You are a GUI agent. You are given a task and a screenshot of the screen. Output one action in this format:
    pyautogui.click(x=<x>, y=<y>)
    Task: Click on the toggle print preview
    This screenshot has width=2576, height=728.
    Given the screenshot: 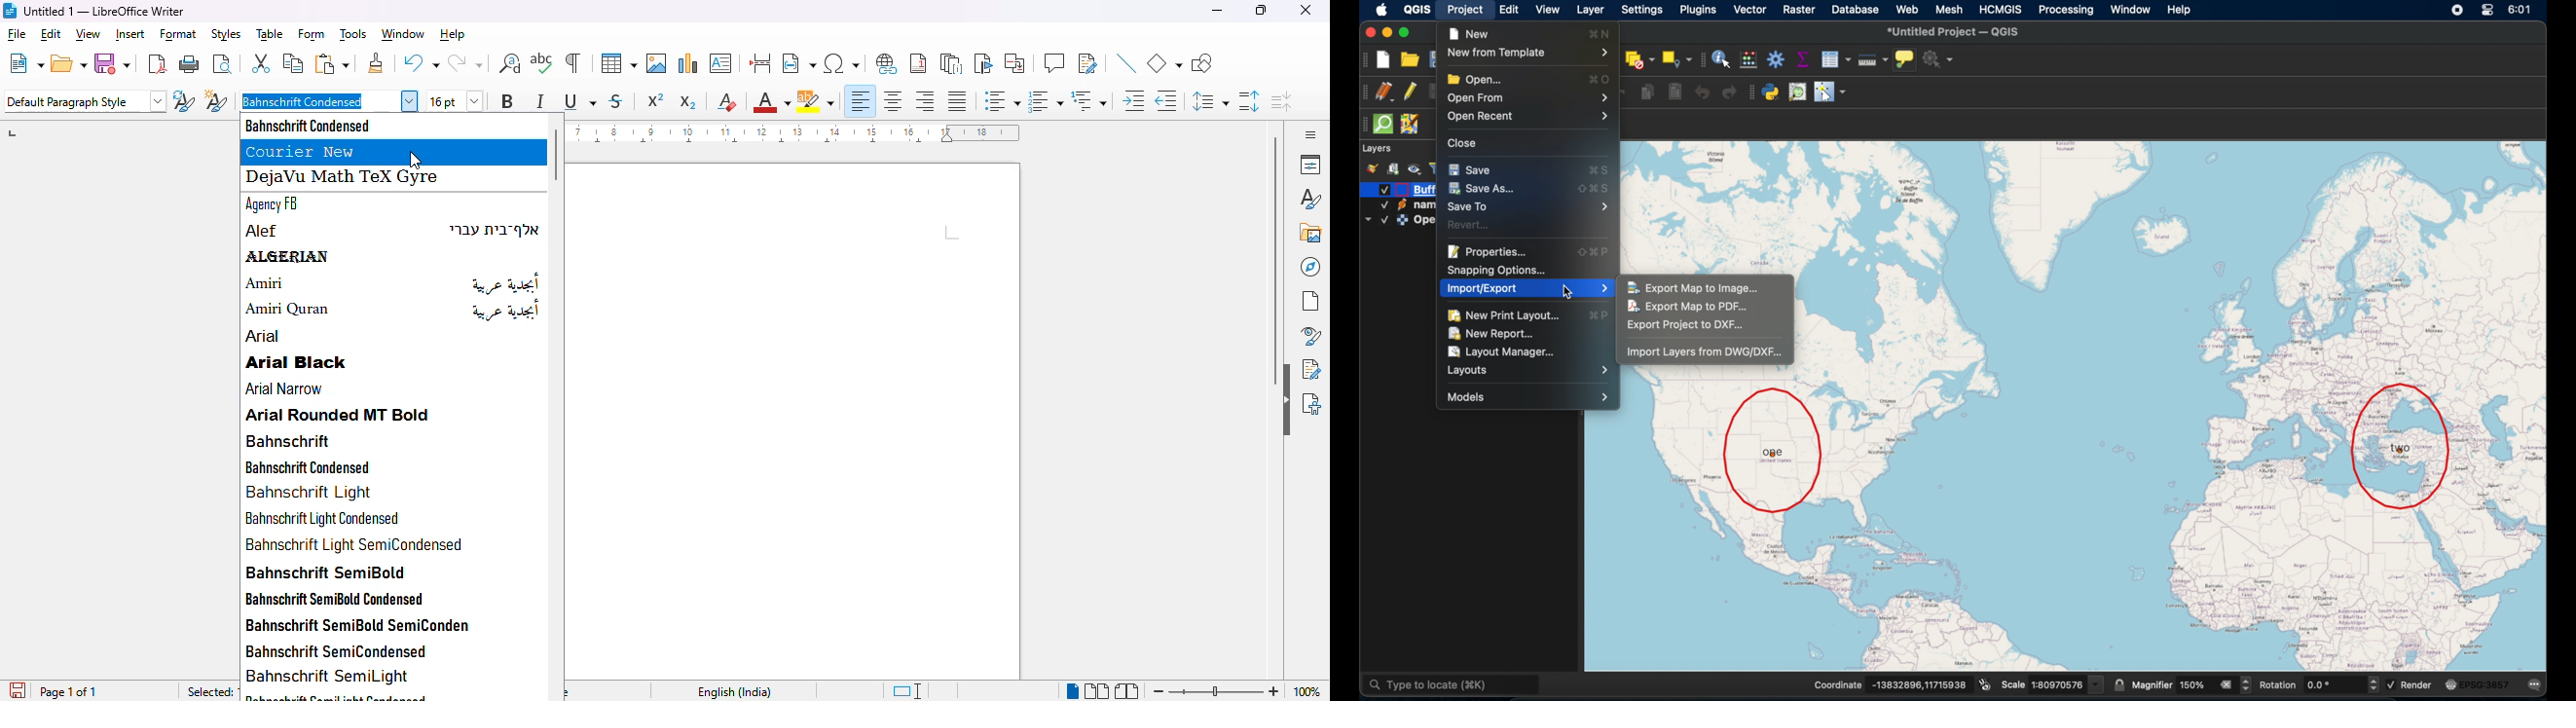 What is the action you would take?
    pyautogui.click(x=223, y=63)
    